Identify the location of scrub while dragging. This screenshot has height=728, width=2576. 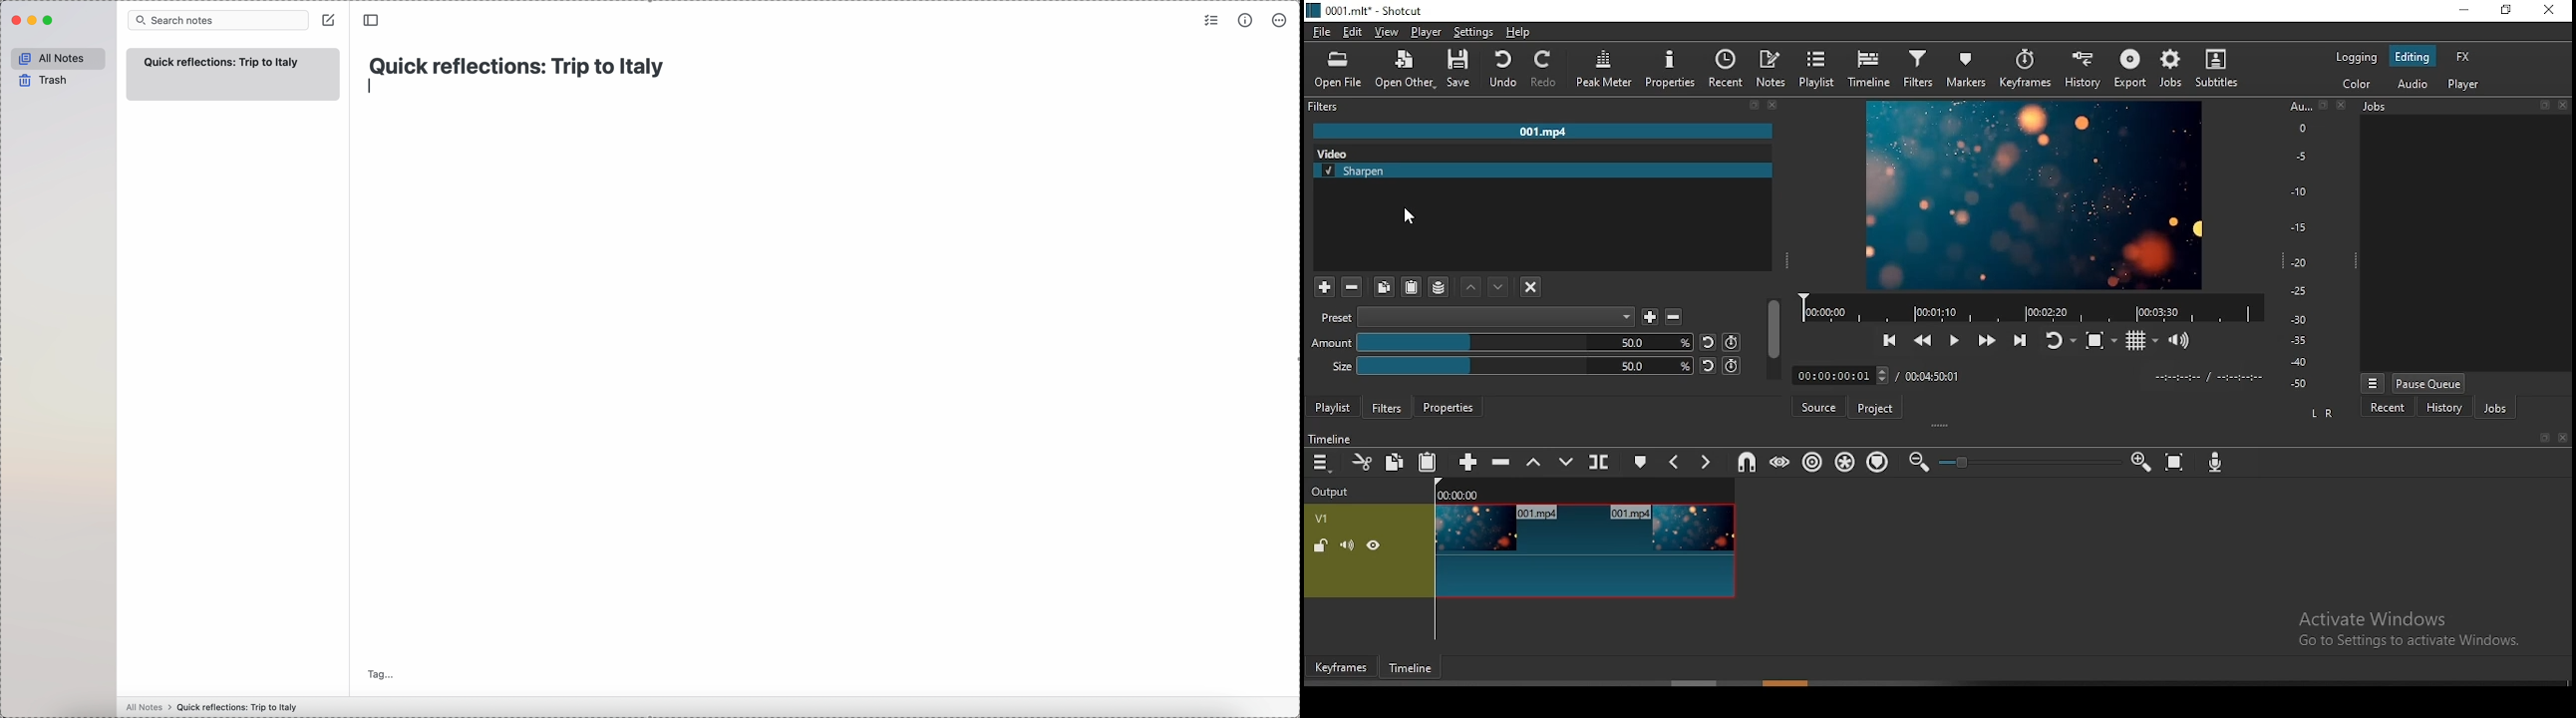
(1780, 463).